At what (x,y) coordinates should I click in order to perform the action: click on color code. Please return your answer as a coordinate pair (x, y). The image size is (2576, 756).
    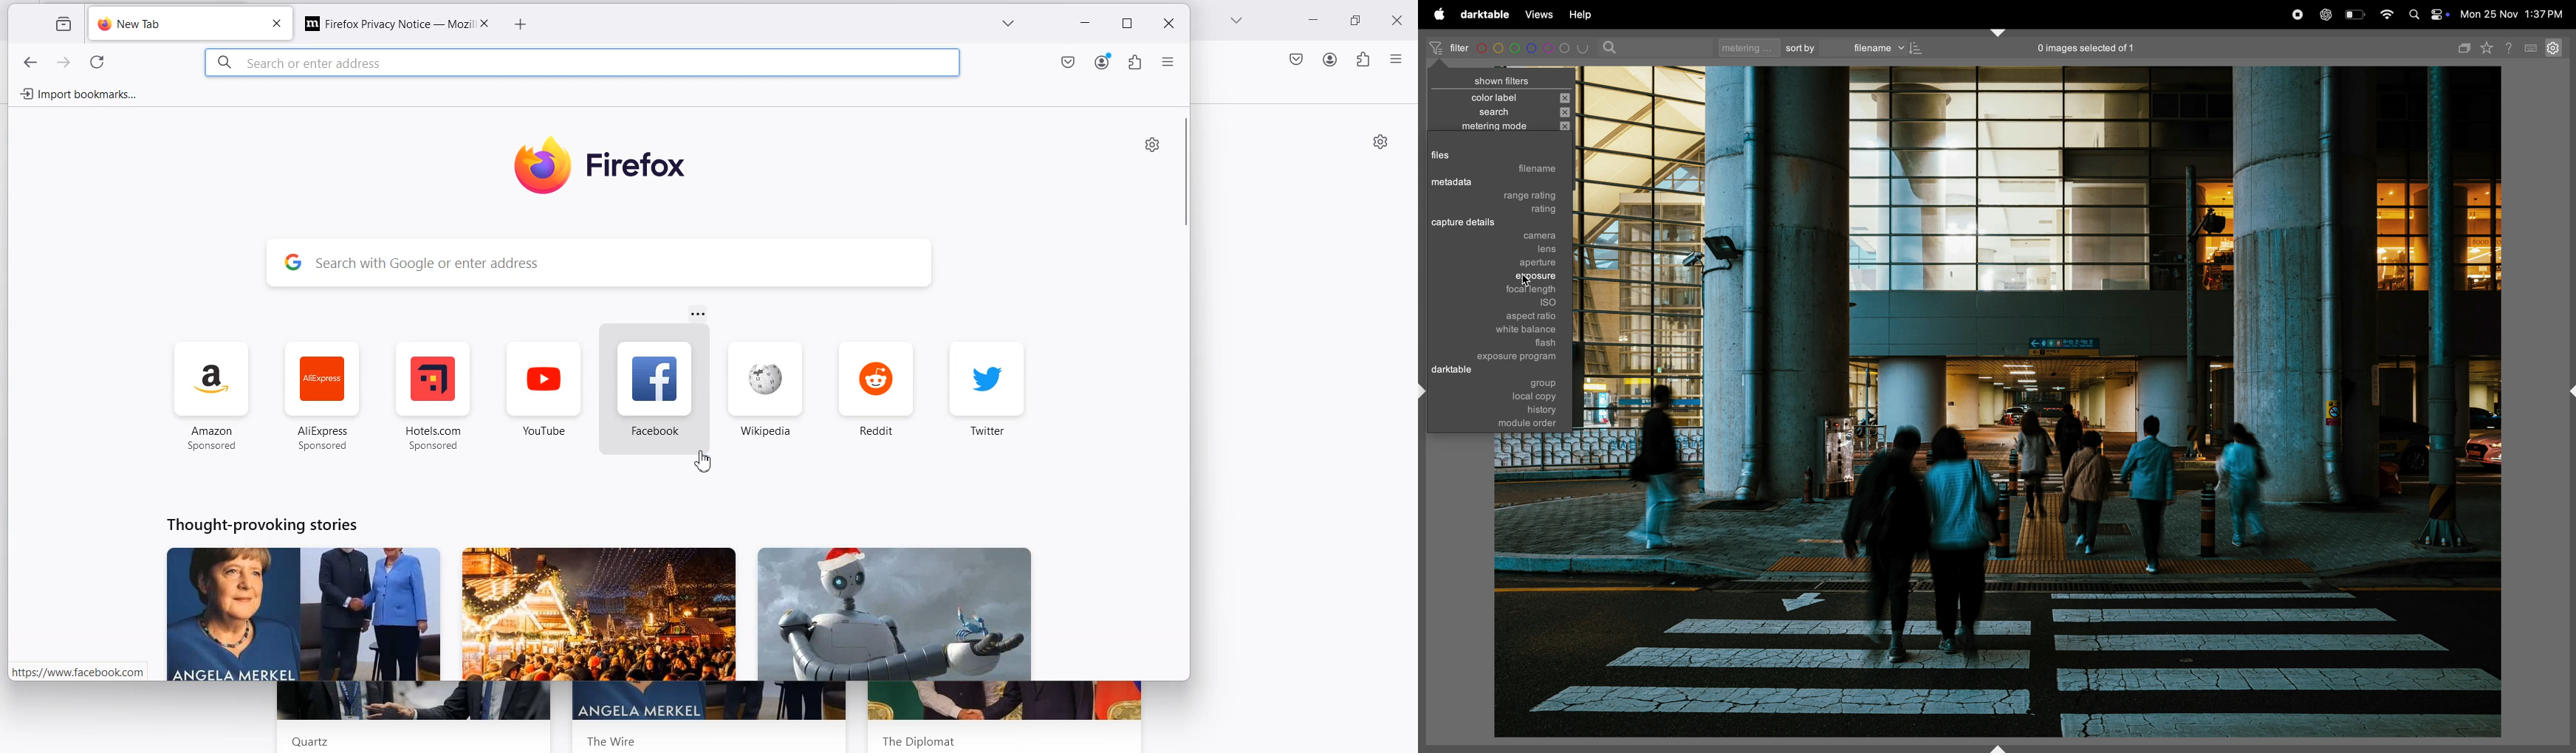
    Looking at the image, I should click on (1533, 48).